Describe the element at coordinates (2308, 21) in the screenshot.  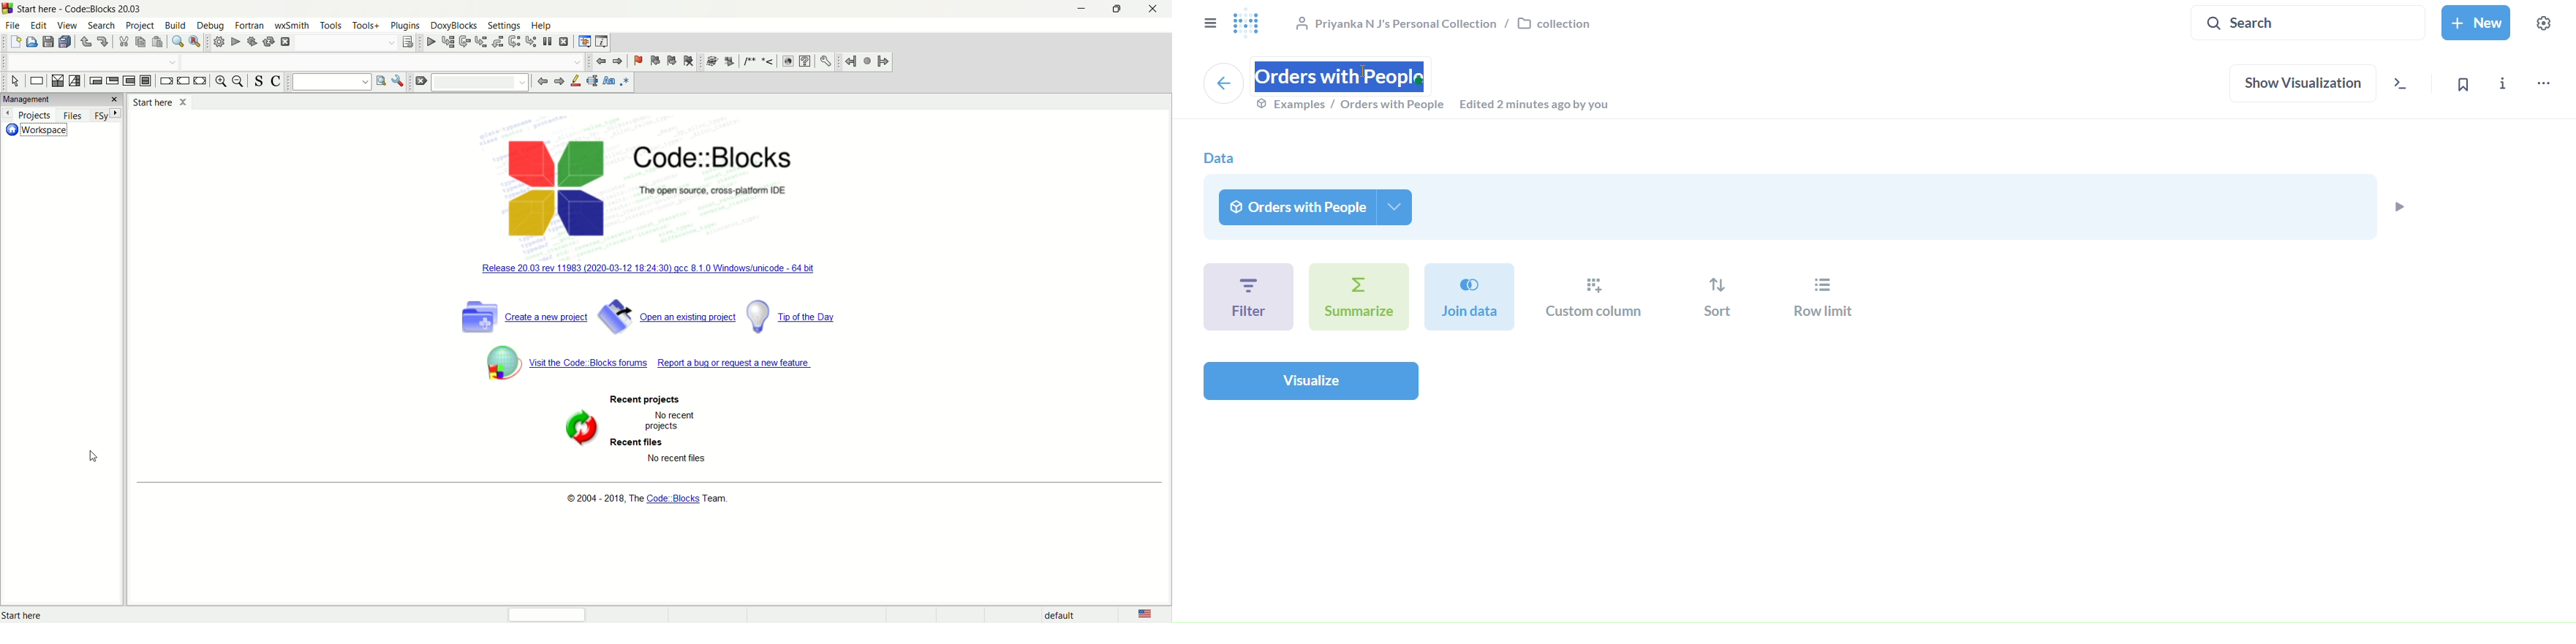
I see `search` at that location.